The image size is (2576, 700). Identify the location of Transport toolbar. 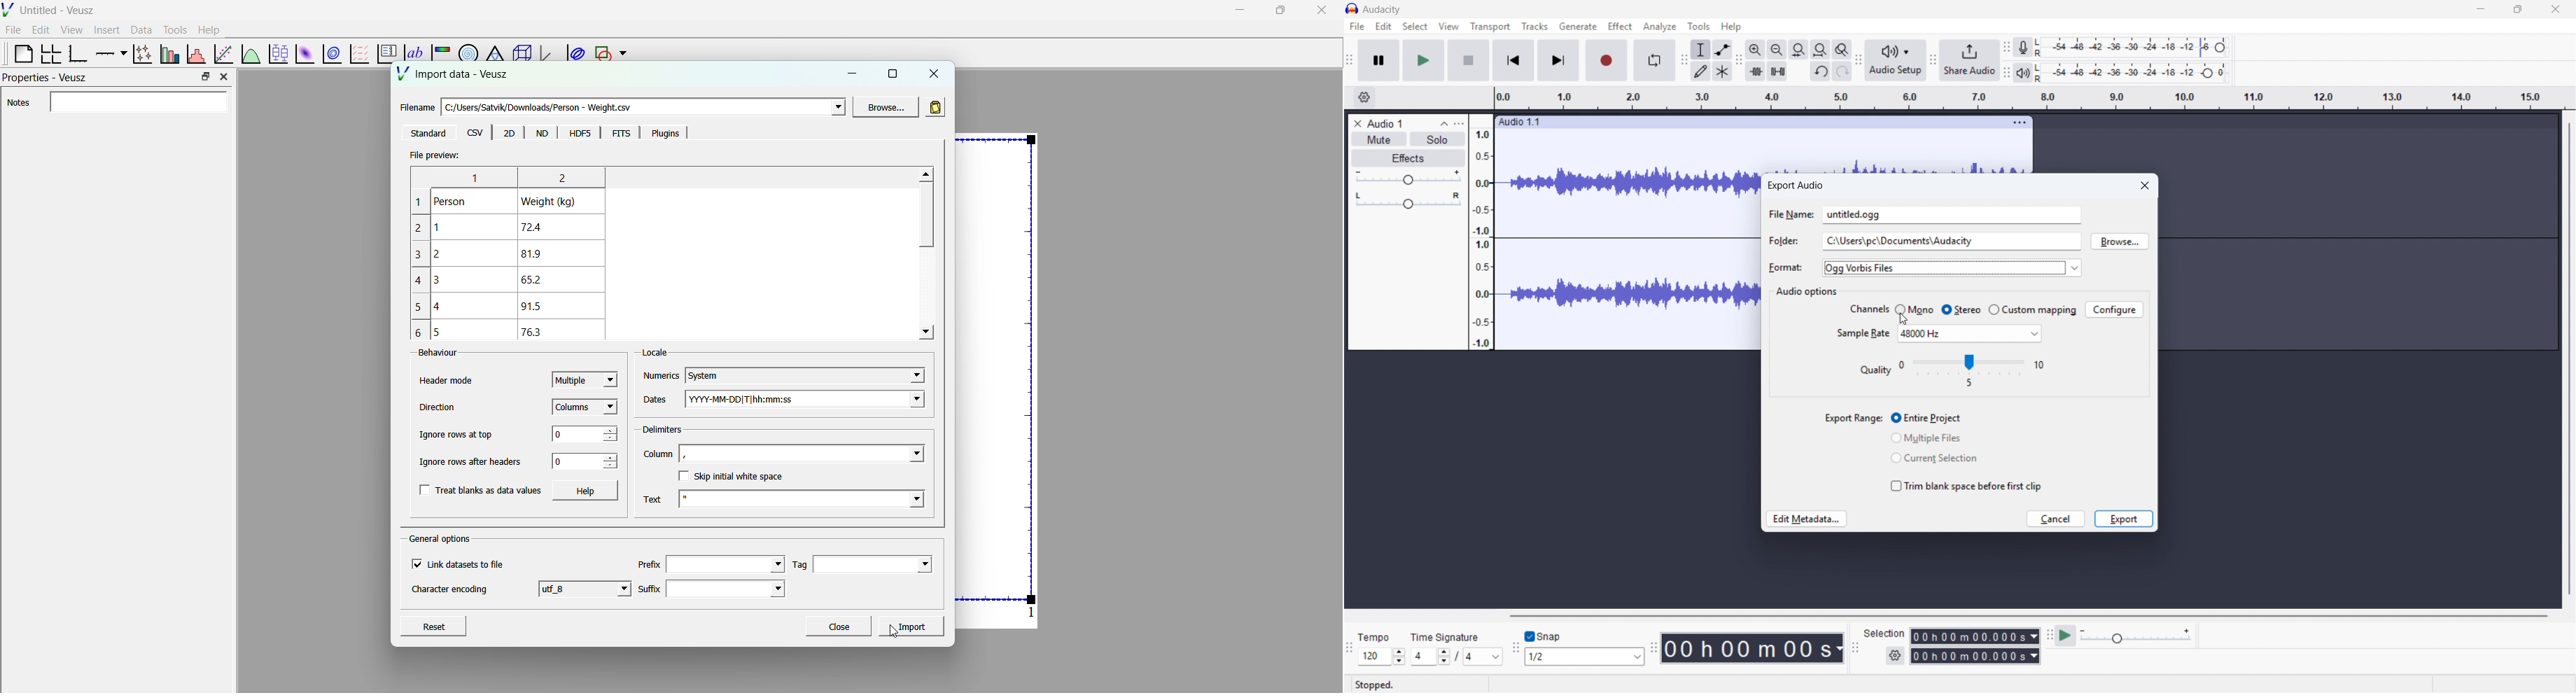
(1350, 62).